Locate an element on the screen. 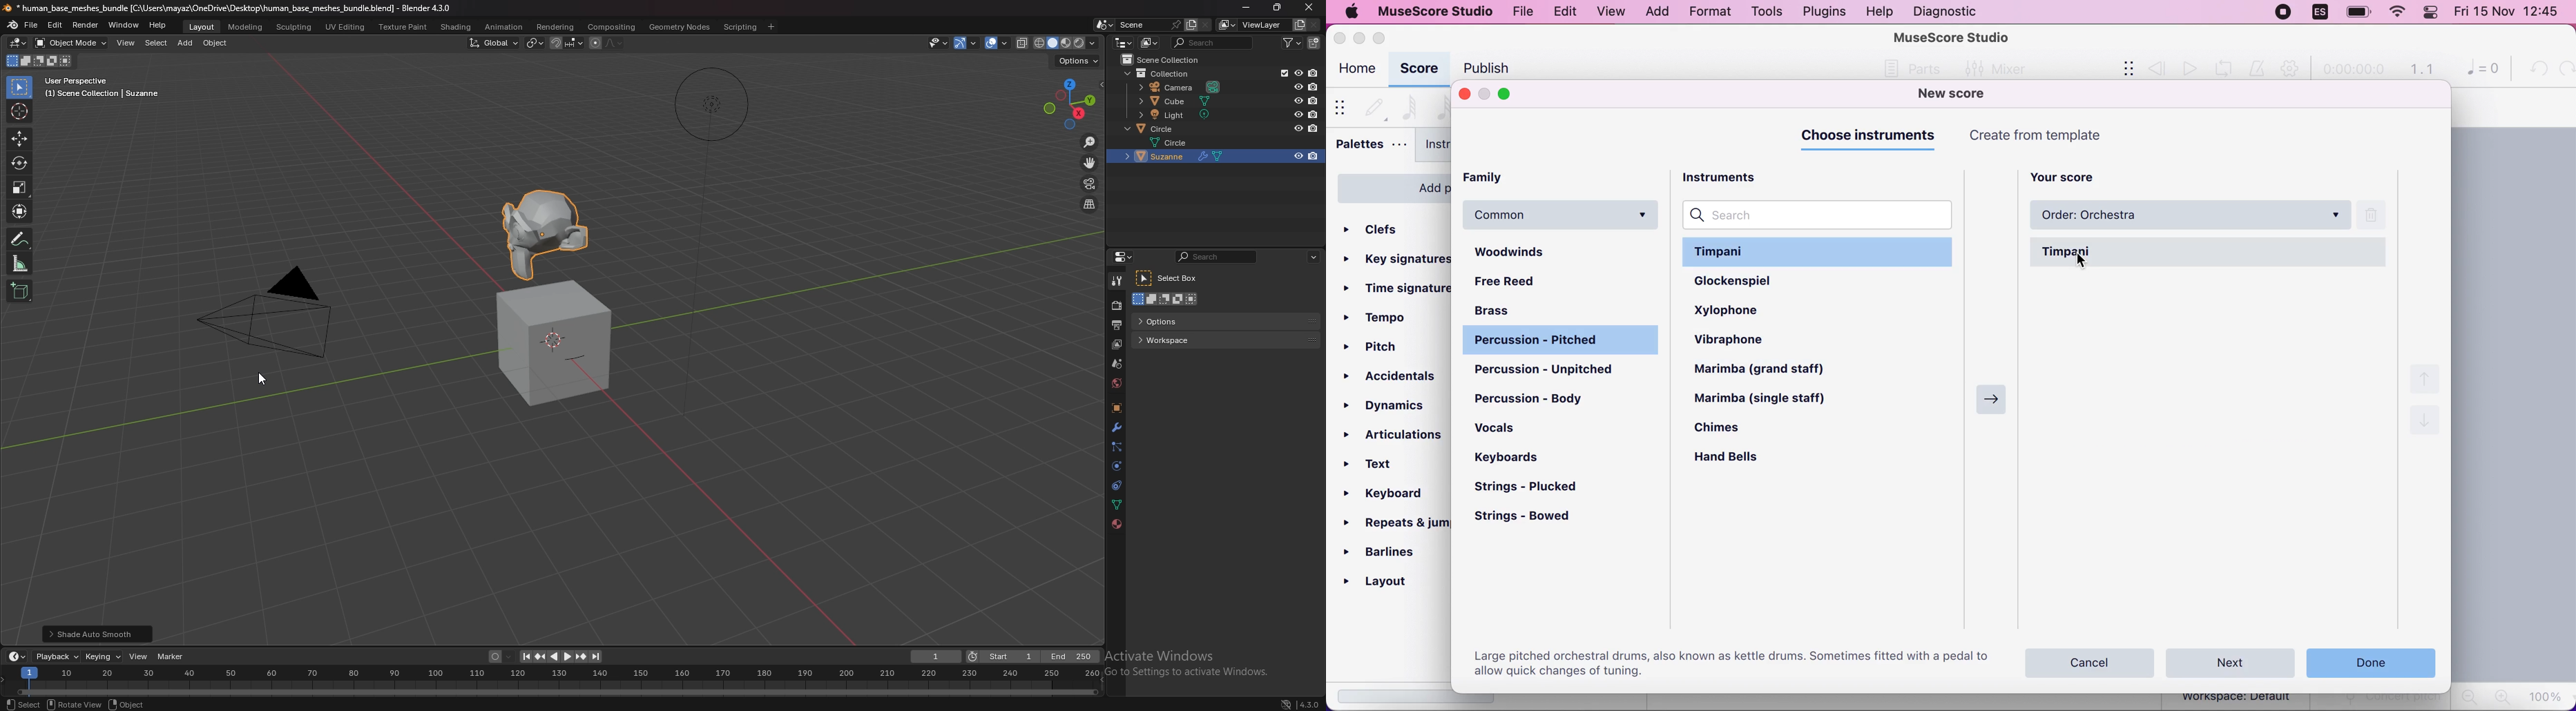  strings - plucked is located at coordinates (1533, 487).